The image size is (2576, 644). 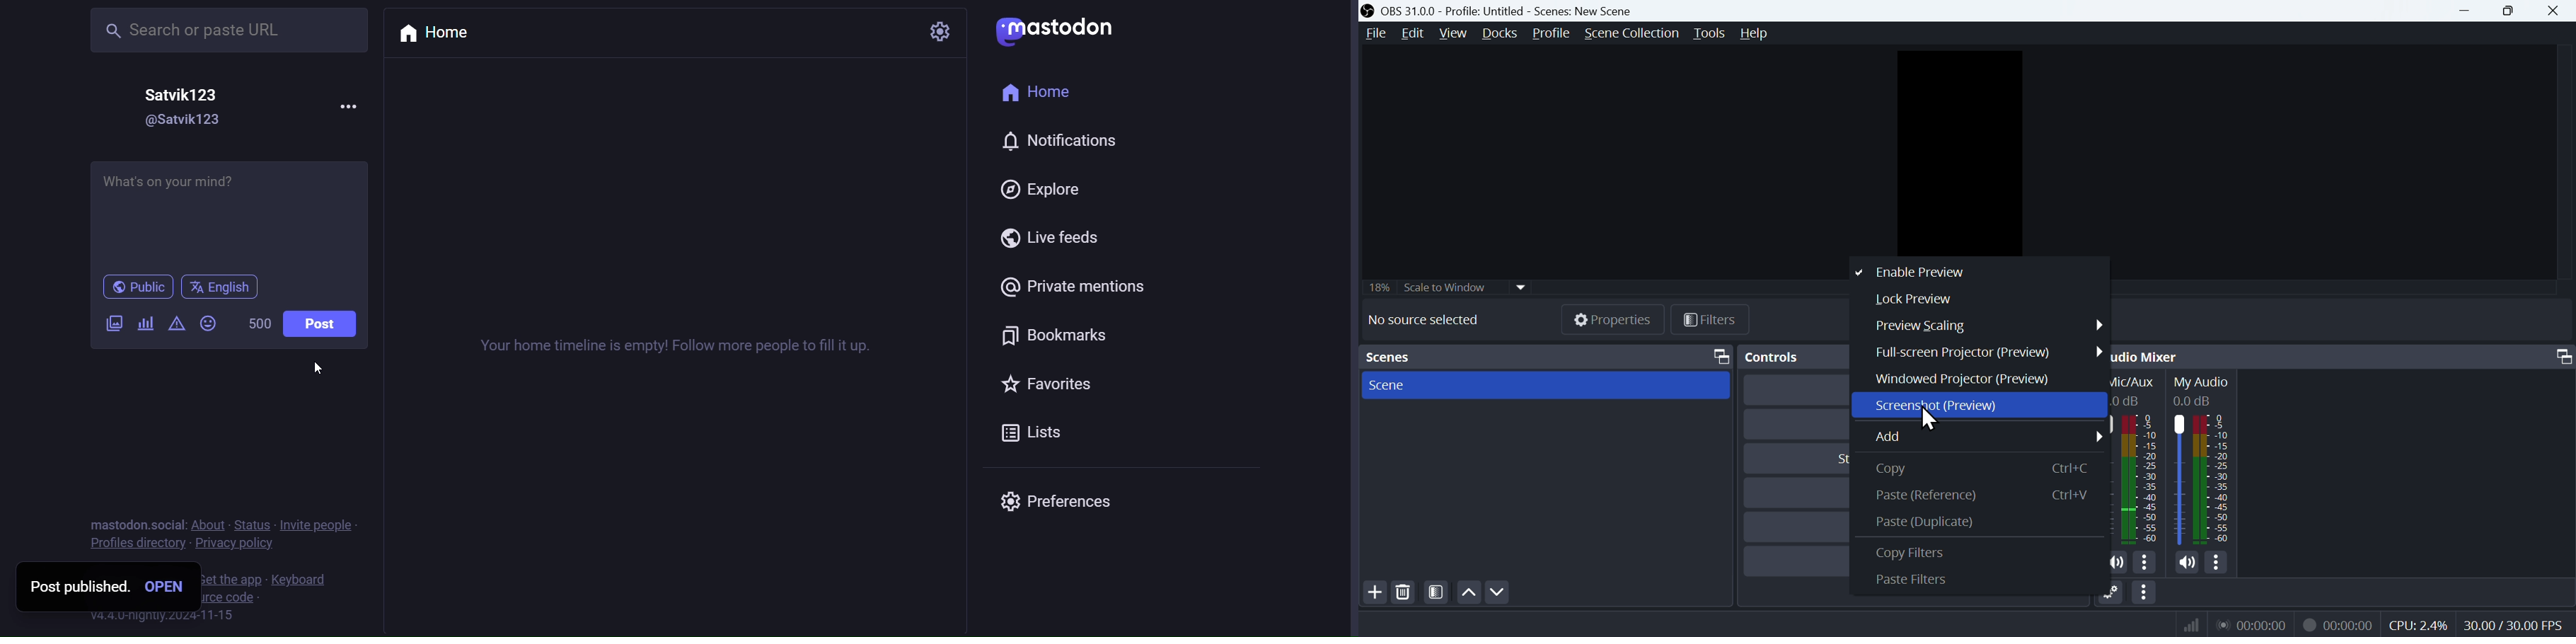 What do you see at coordinates (2420, 624) in the screenshot?
I see `CPU: 1.2%` at bounding box center [2420, 624].